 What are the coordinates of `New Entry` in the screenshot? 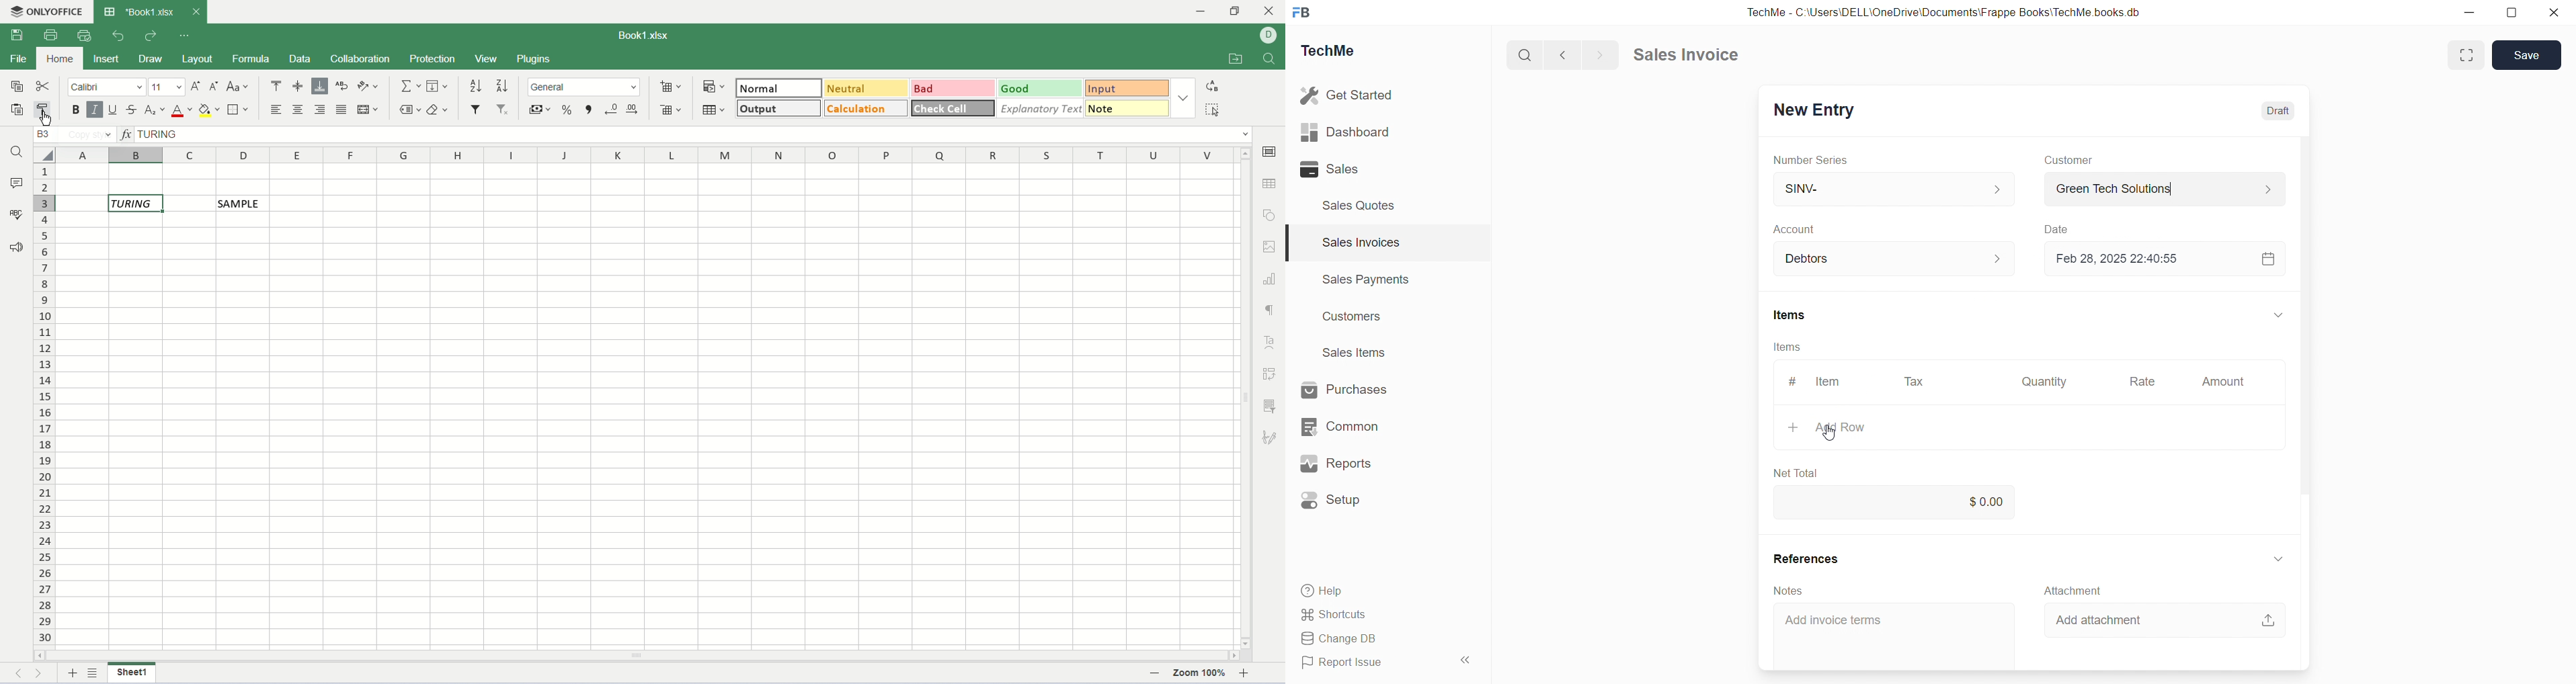 It's located at (1816, 111).